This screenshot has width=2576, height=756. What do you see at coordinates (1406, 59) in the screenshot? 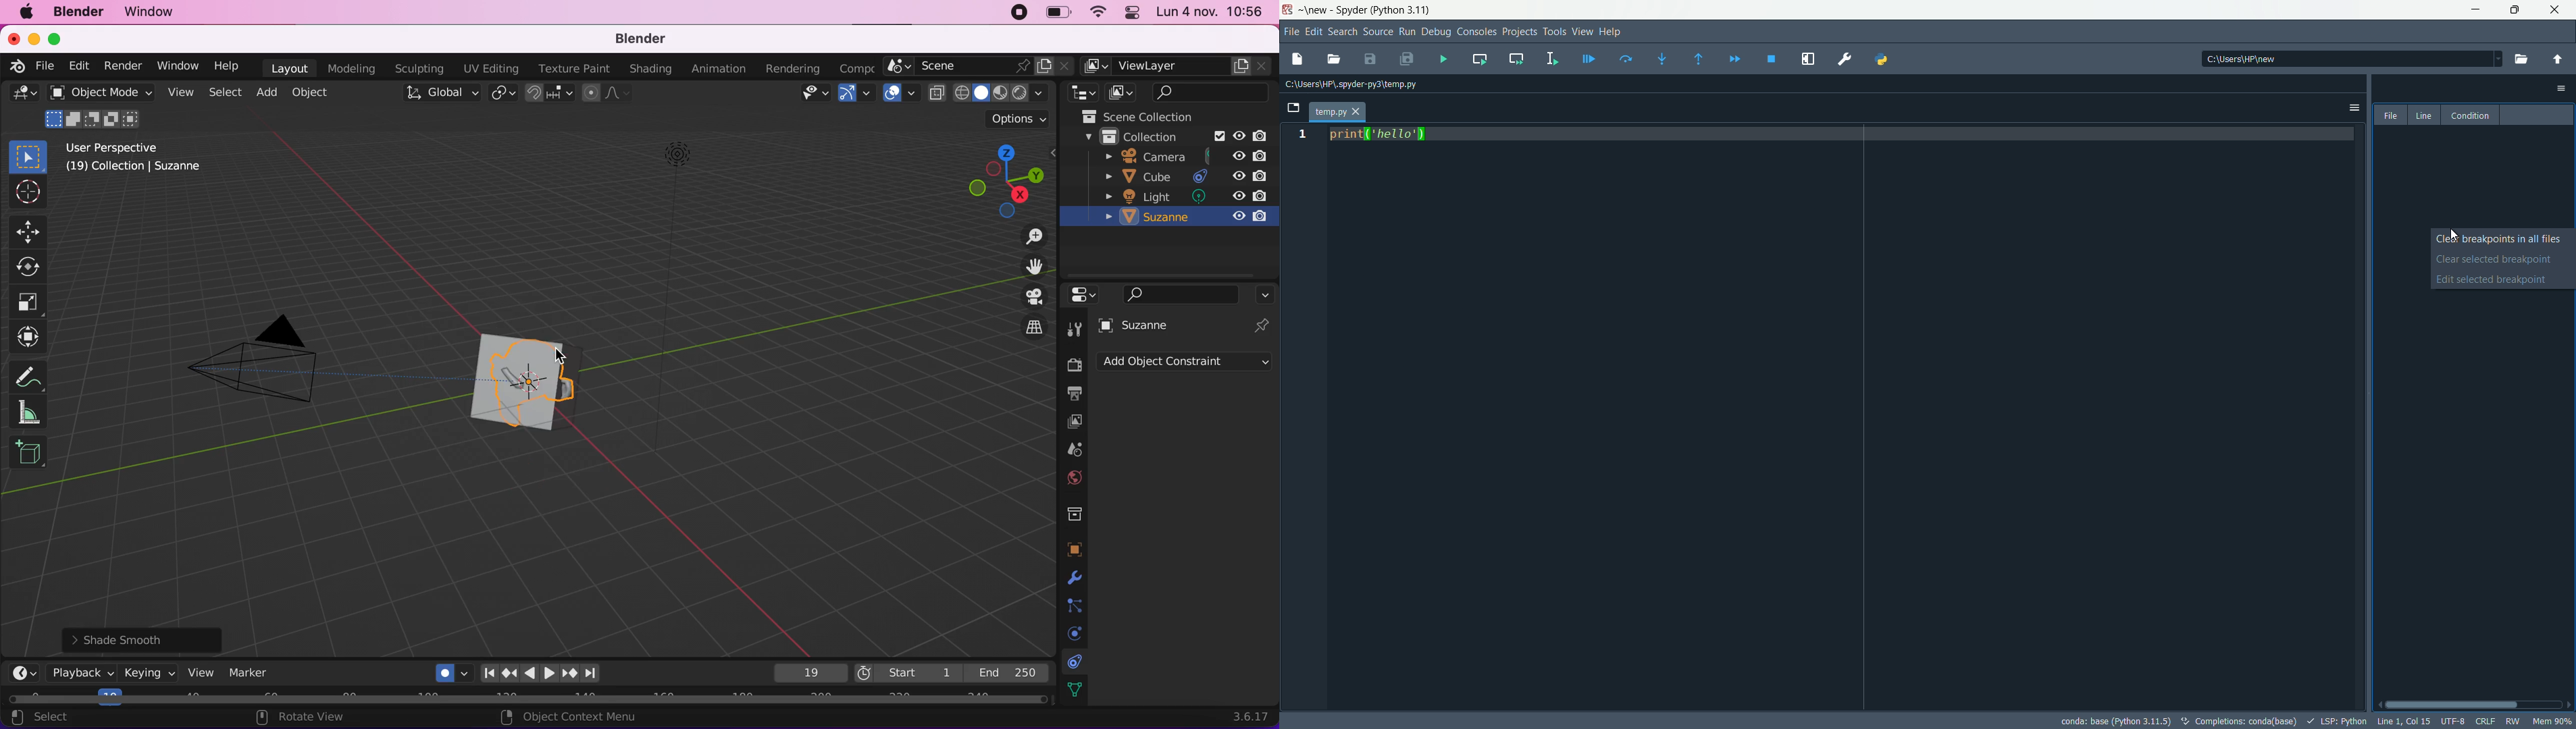
I see `save all files` at bounding box center [1406, 59].